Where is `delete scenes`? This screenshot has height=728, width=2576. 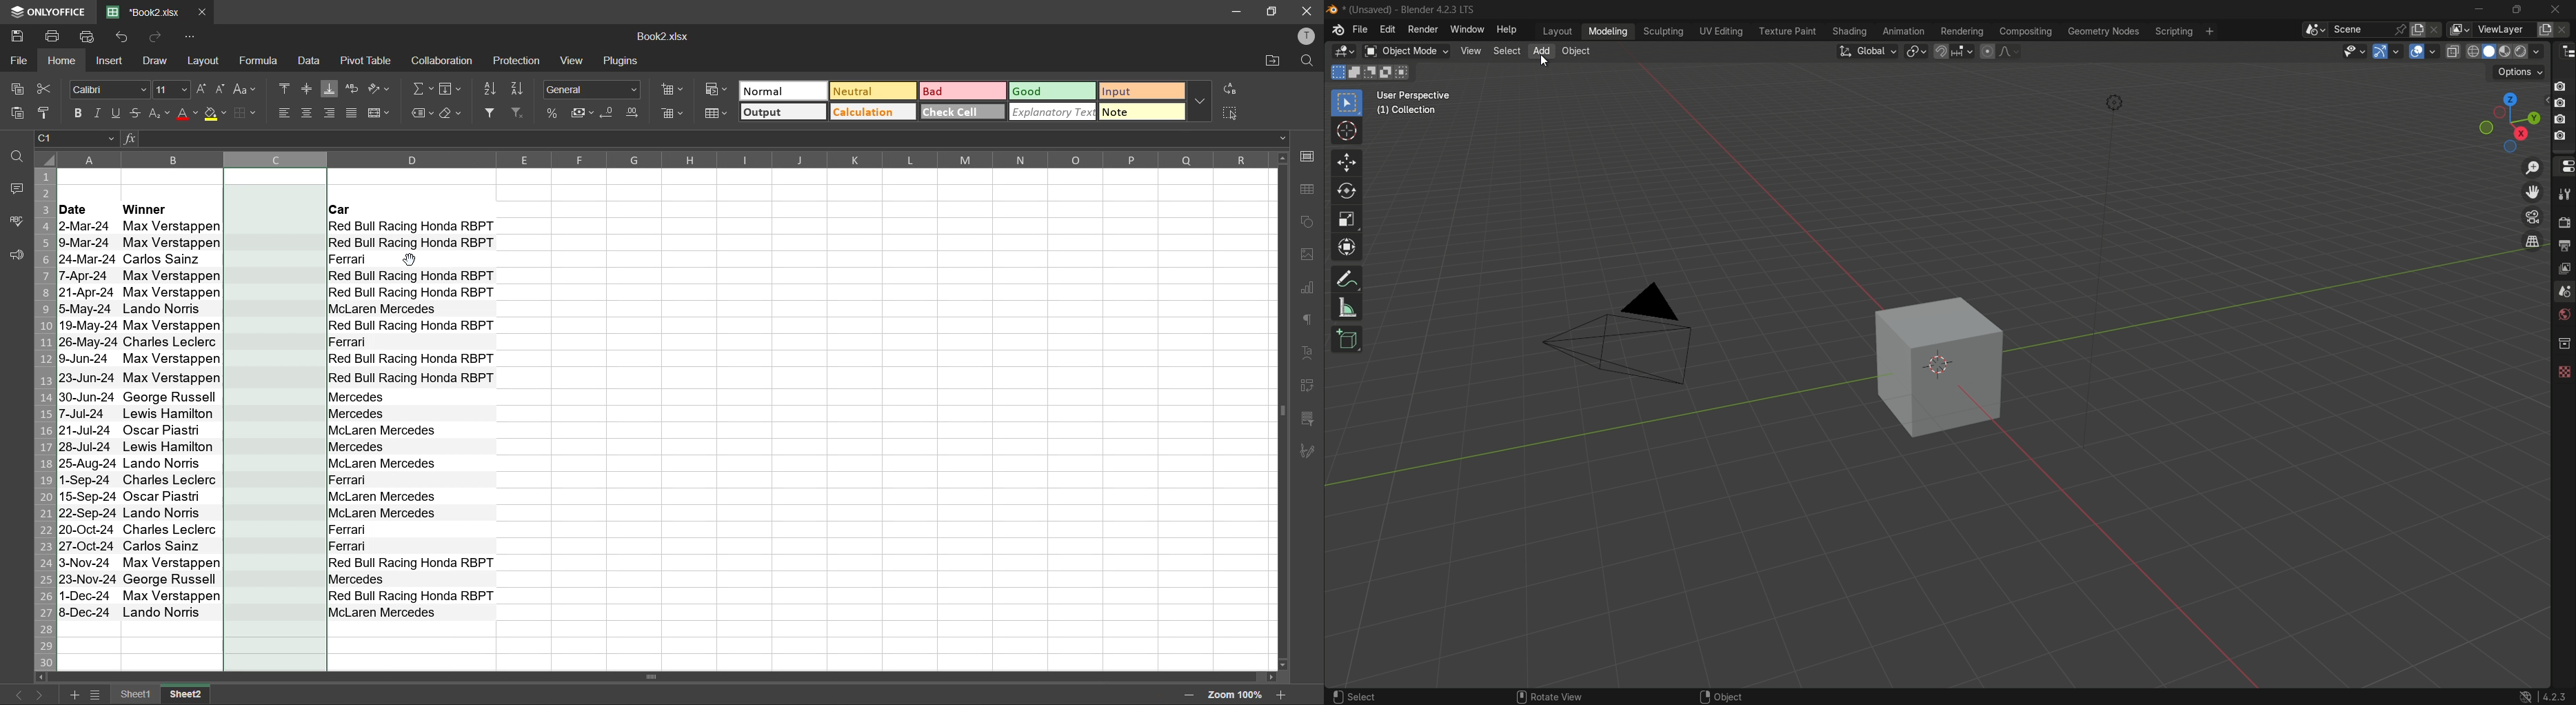 delete scenes is located at coordinates (2438, 31).